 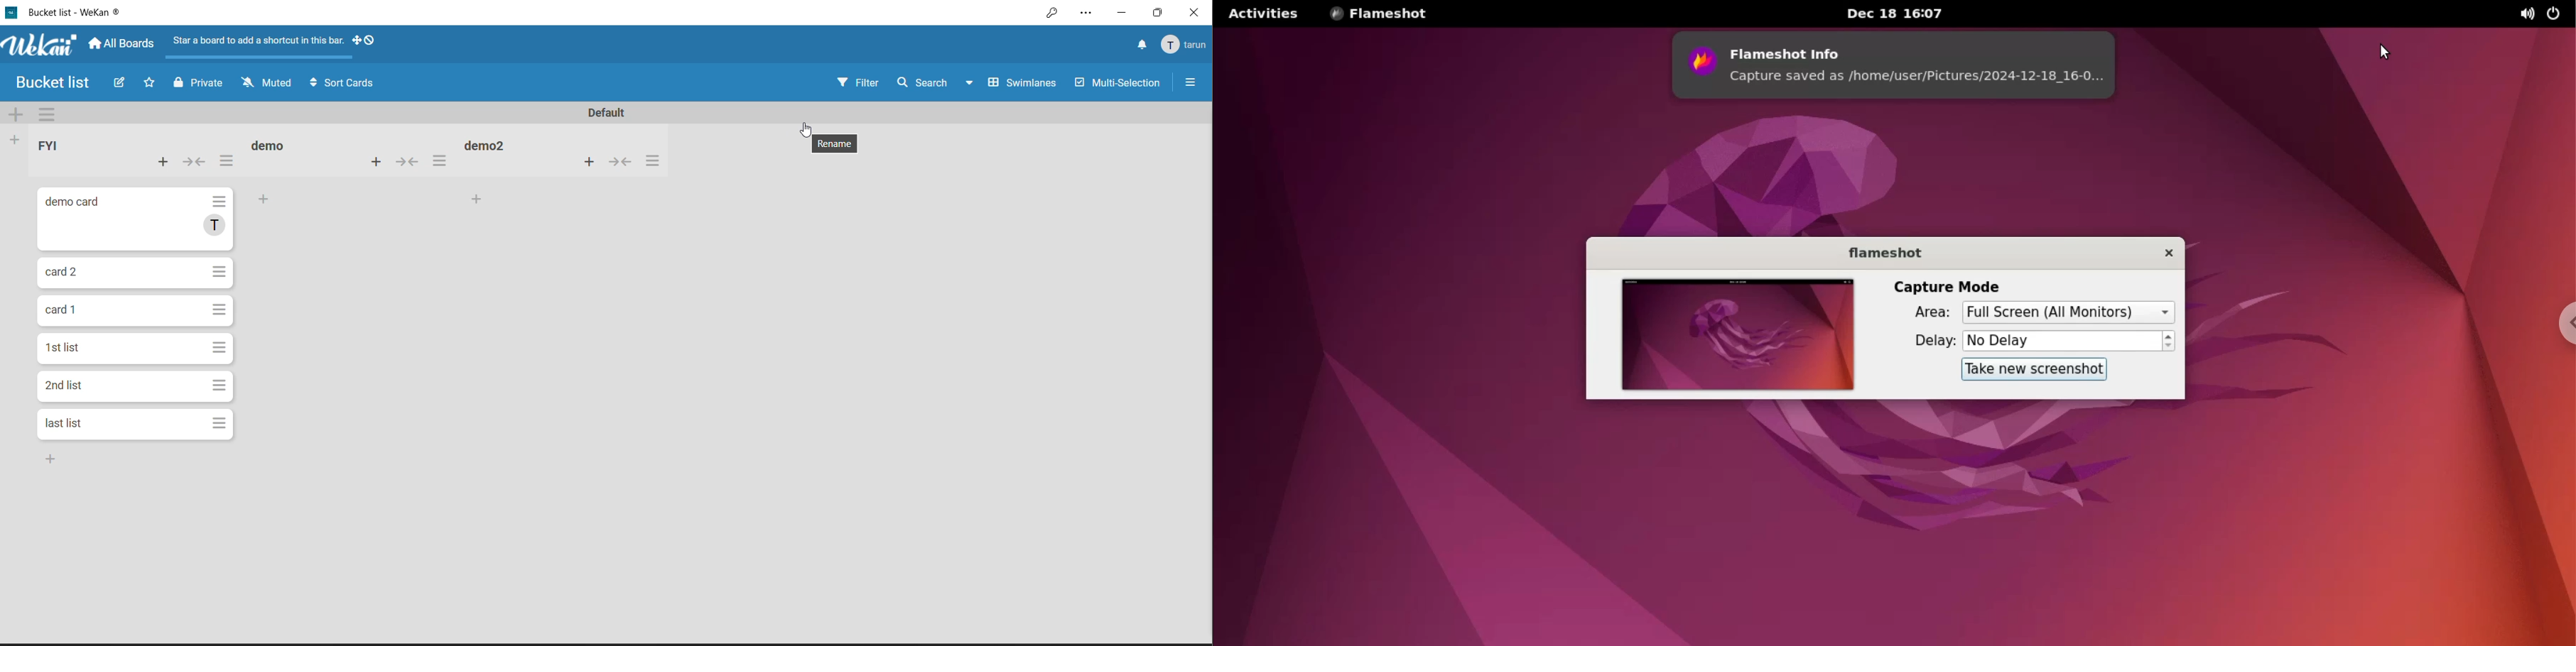 What do you see at coordinates (835, 146) in the screenshot?
I see `Rename` at bounding box center [835, 146].